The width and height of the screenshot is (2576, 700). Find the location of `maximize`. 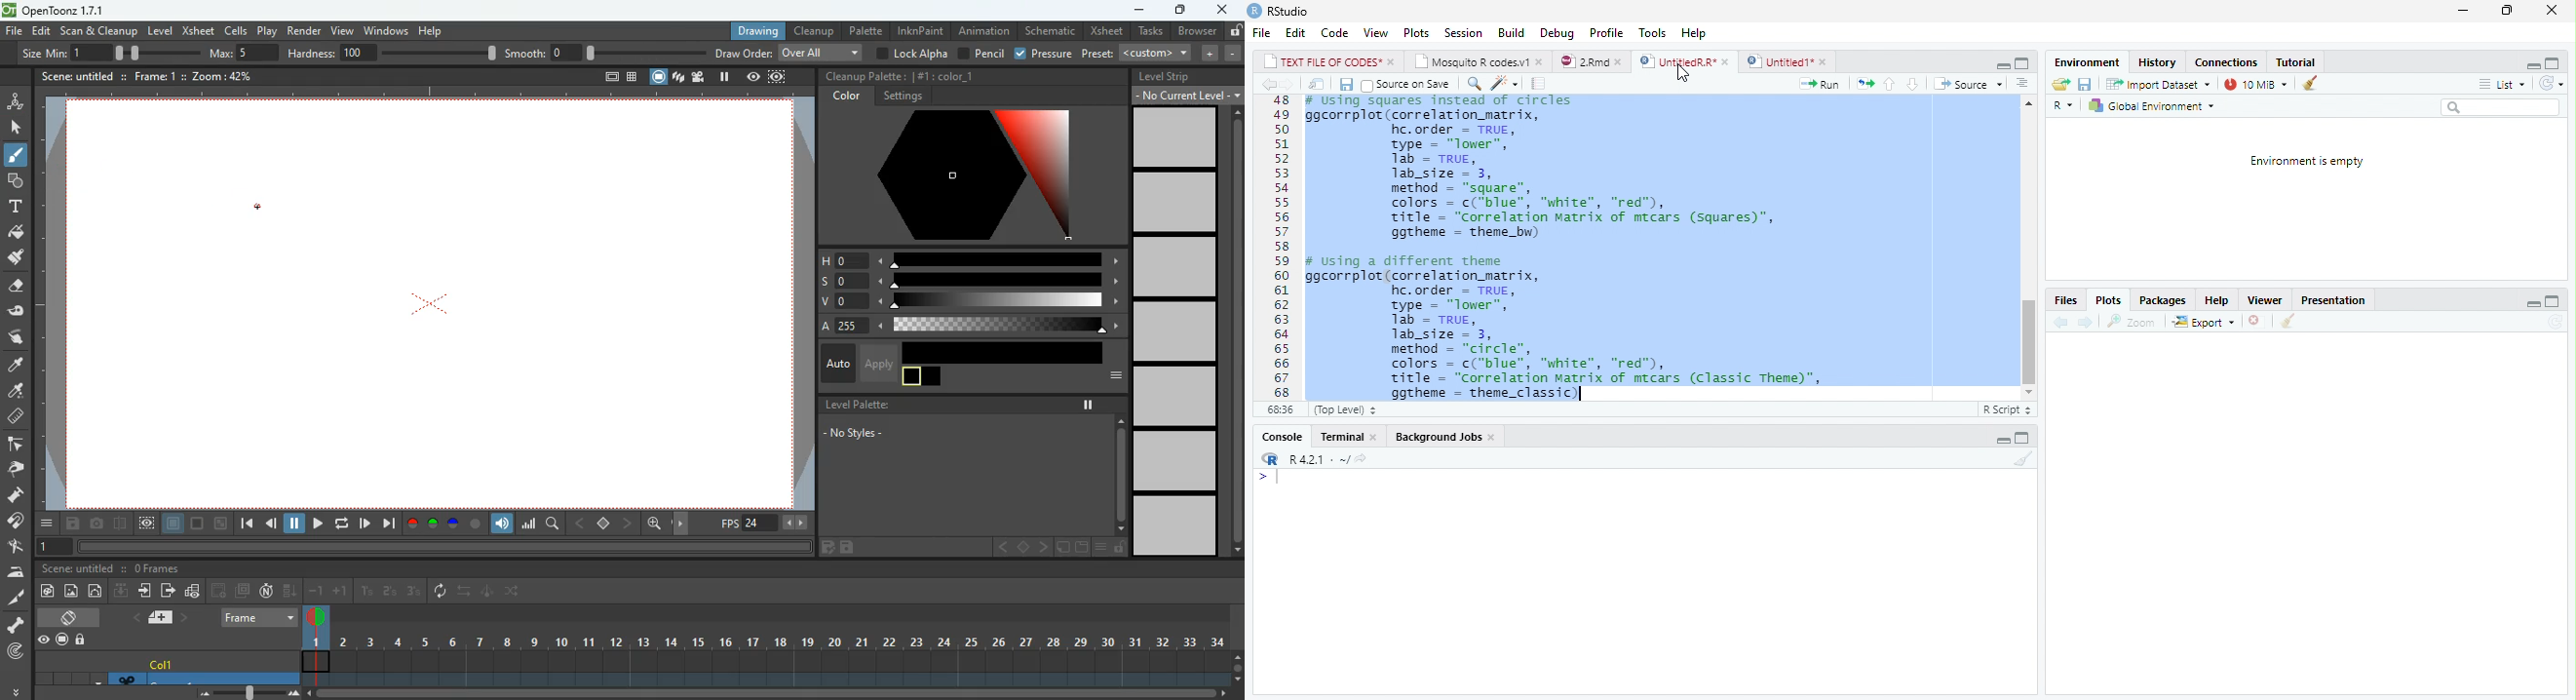

maximize is located at coordinates (1178, 12).